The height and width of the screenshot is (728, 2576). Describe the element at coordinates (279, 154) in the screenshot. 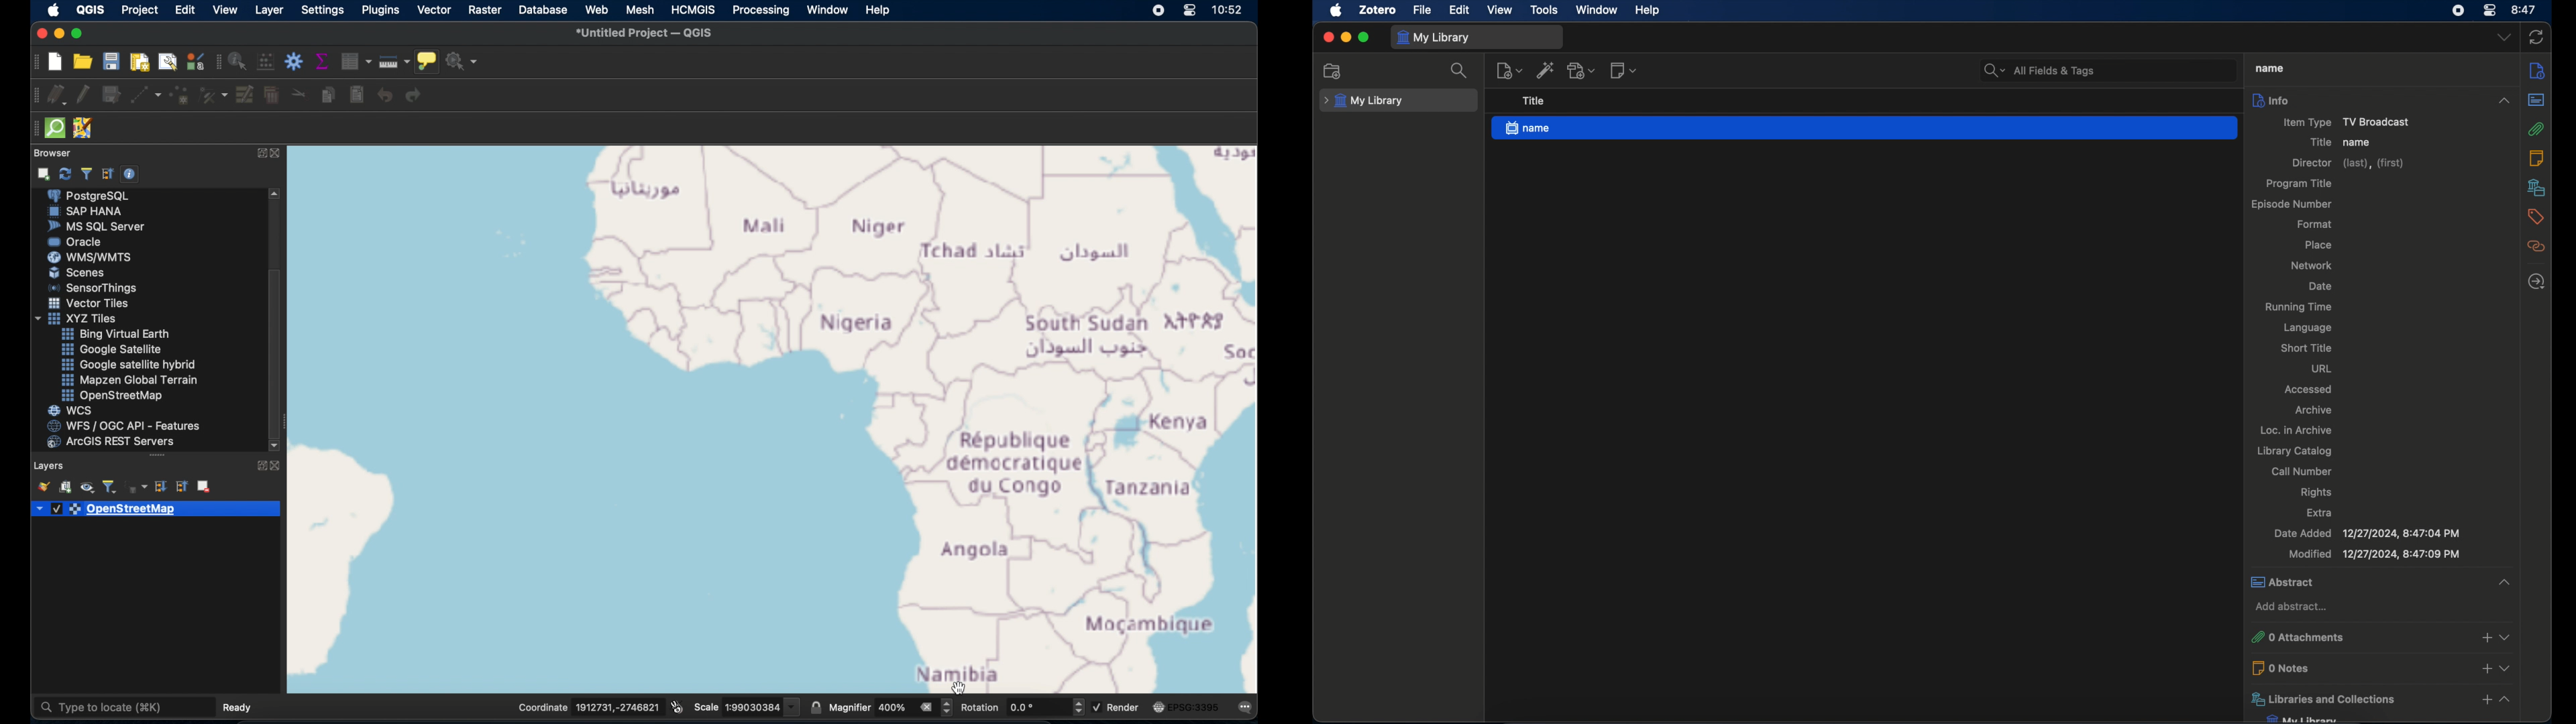

I see `close` at that location.